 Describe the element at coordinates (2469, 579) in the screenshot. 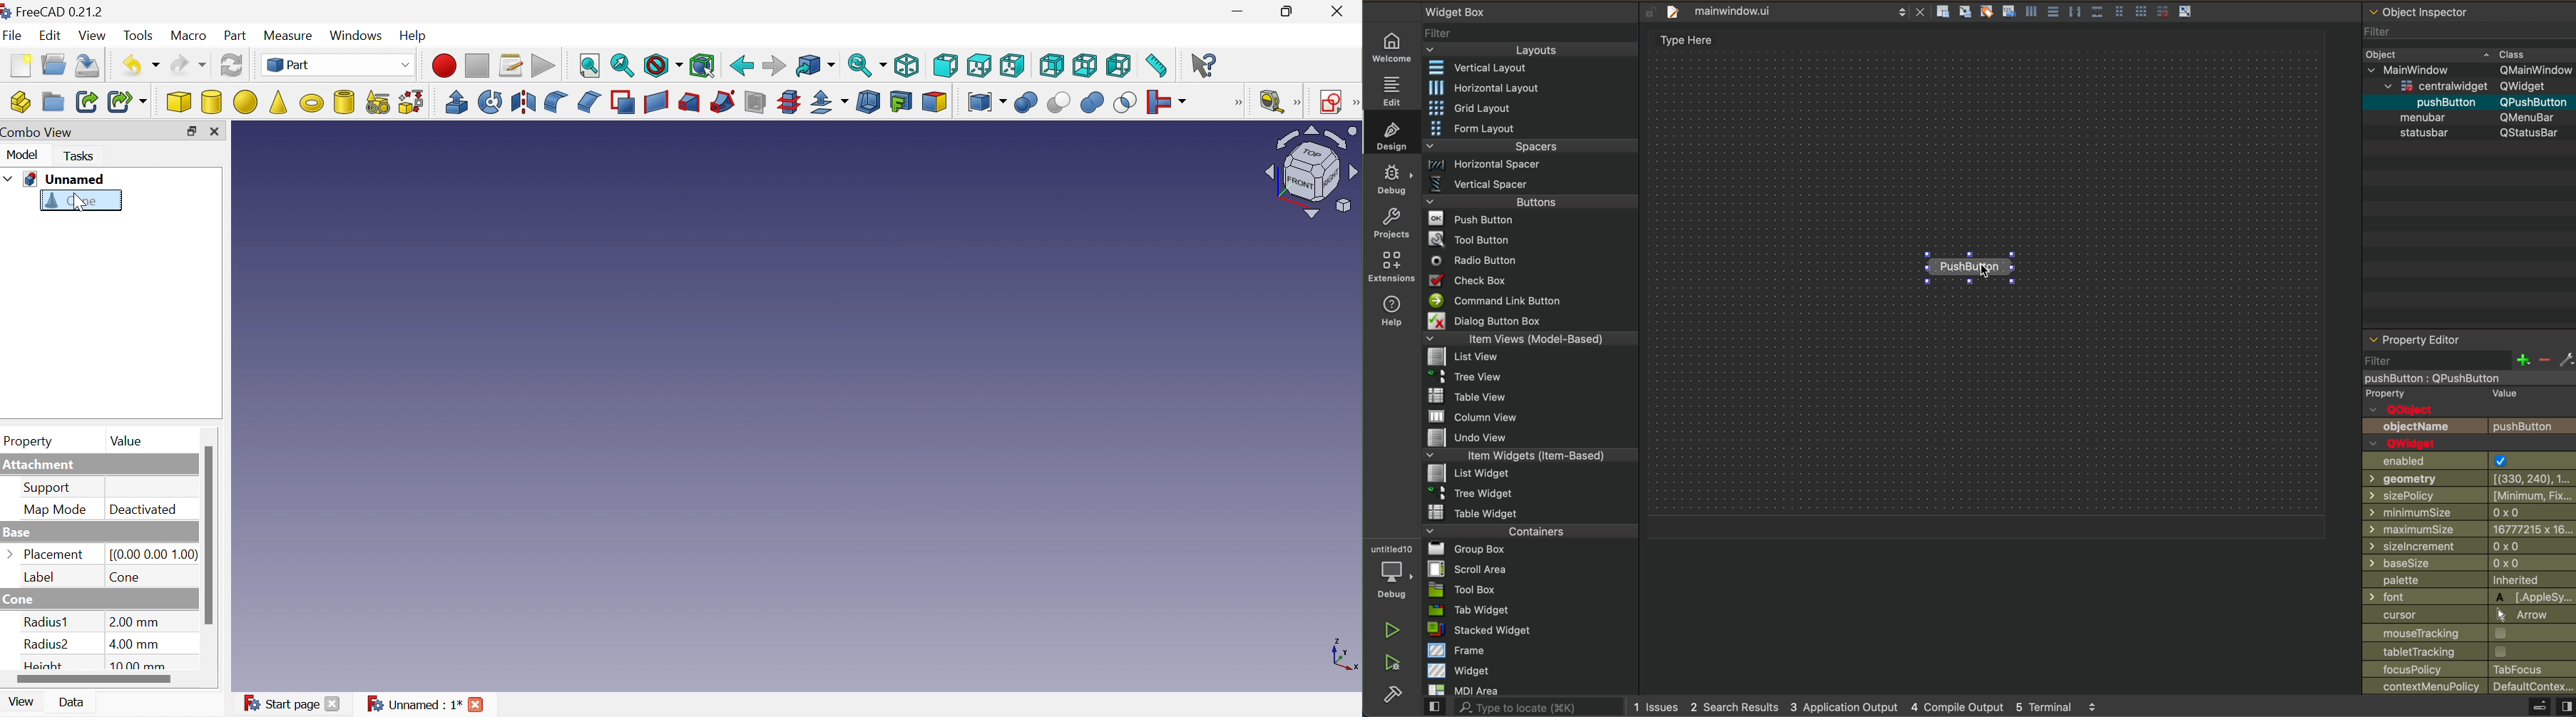

I see `palette` at that location.